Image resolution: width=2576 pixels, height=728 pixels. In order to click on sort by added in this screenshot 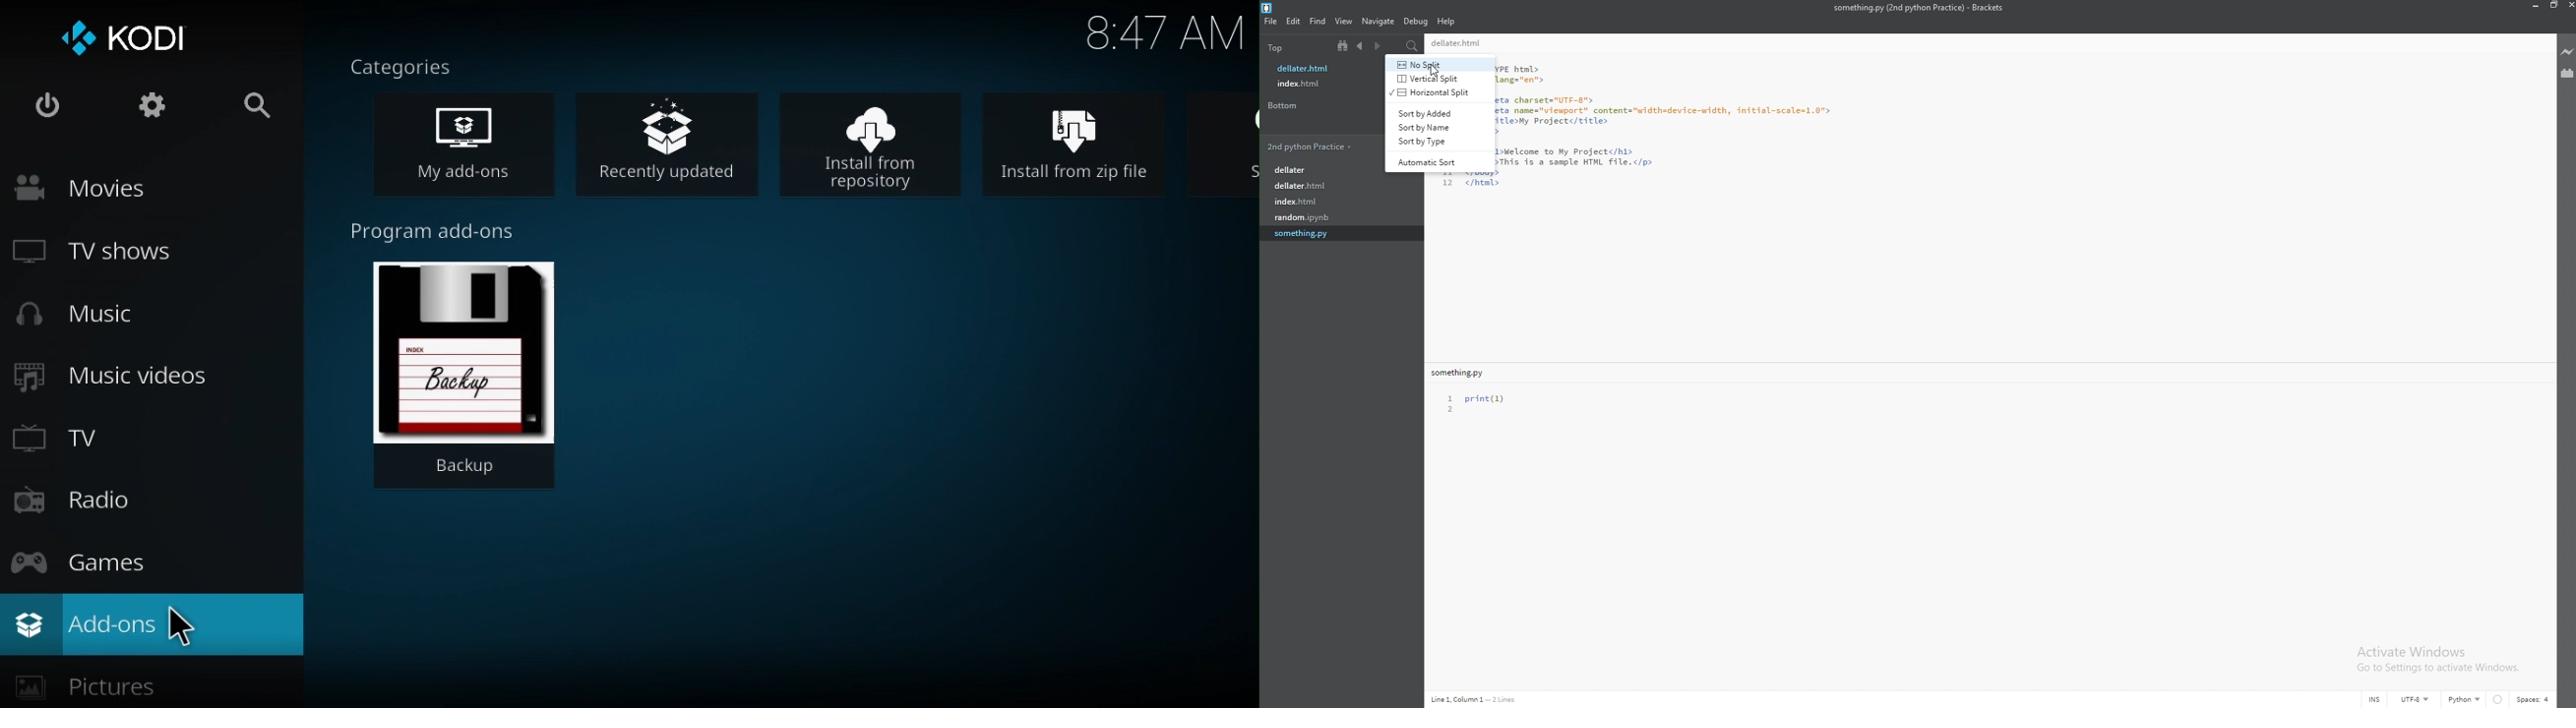, I will do `click(1441, 113)`.